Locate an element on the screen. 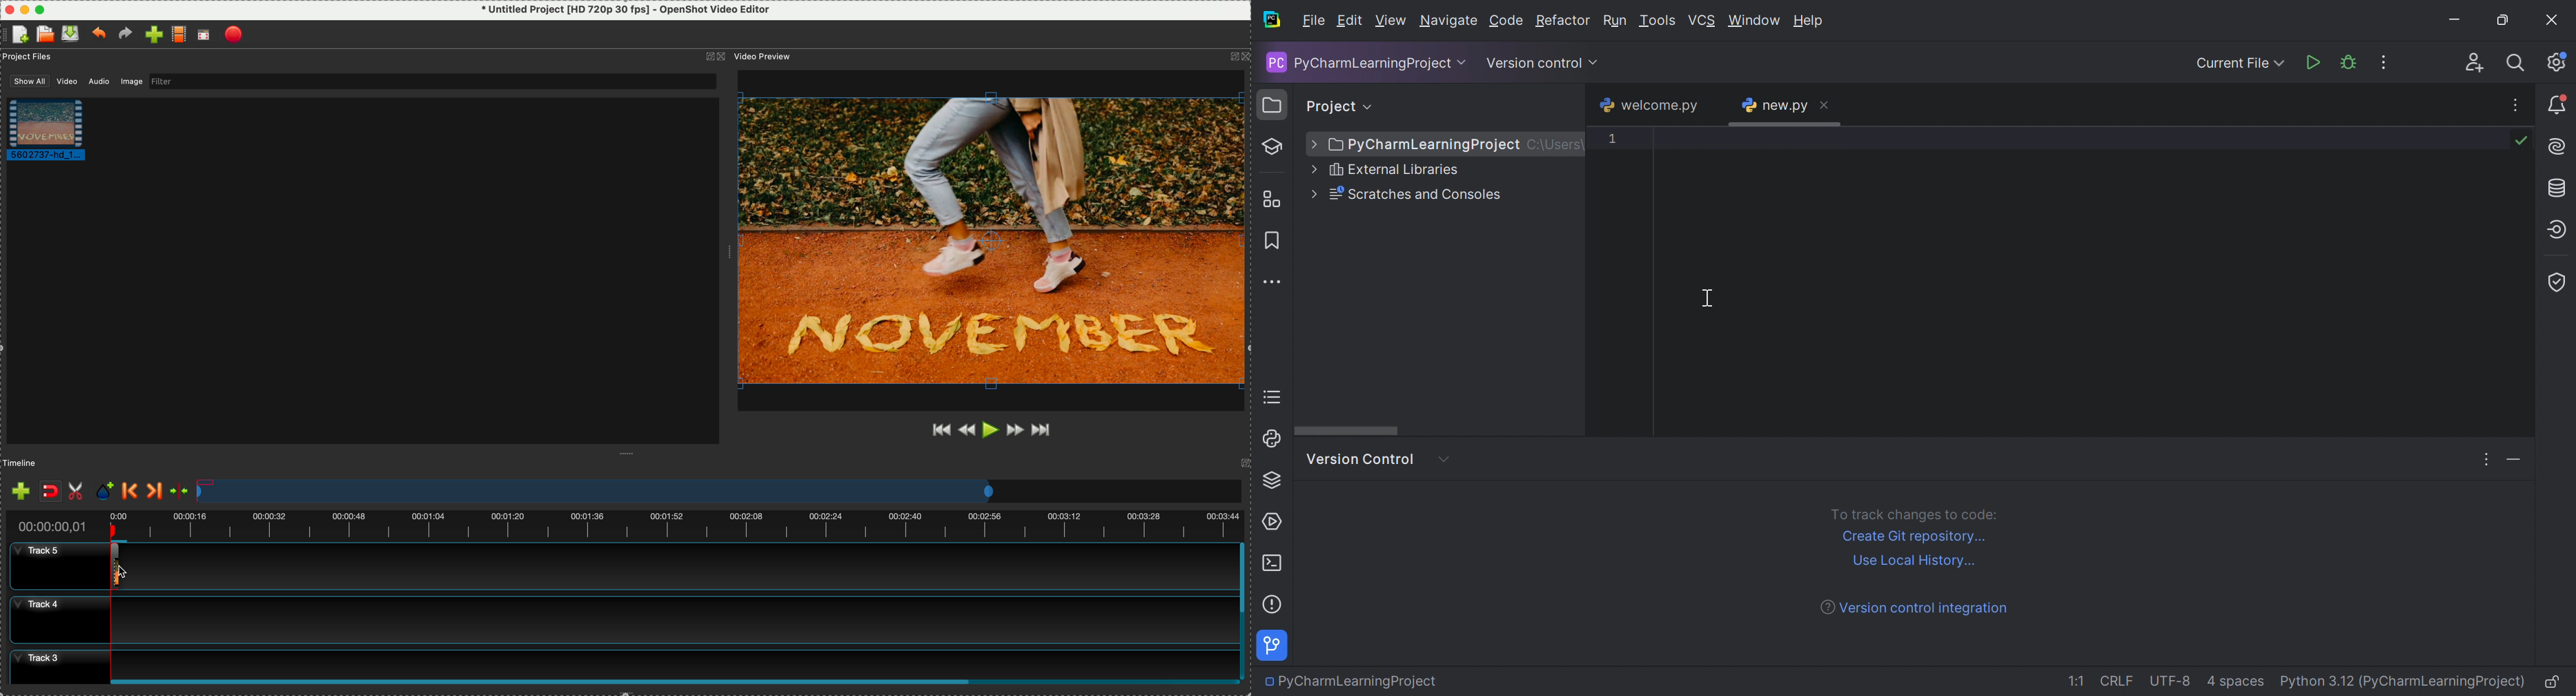 This screenshot has height=700, width=2576. Navigate is located at coordinates (1449, 21).